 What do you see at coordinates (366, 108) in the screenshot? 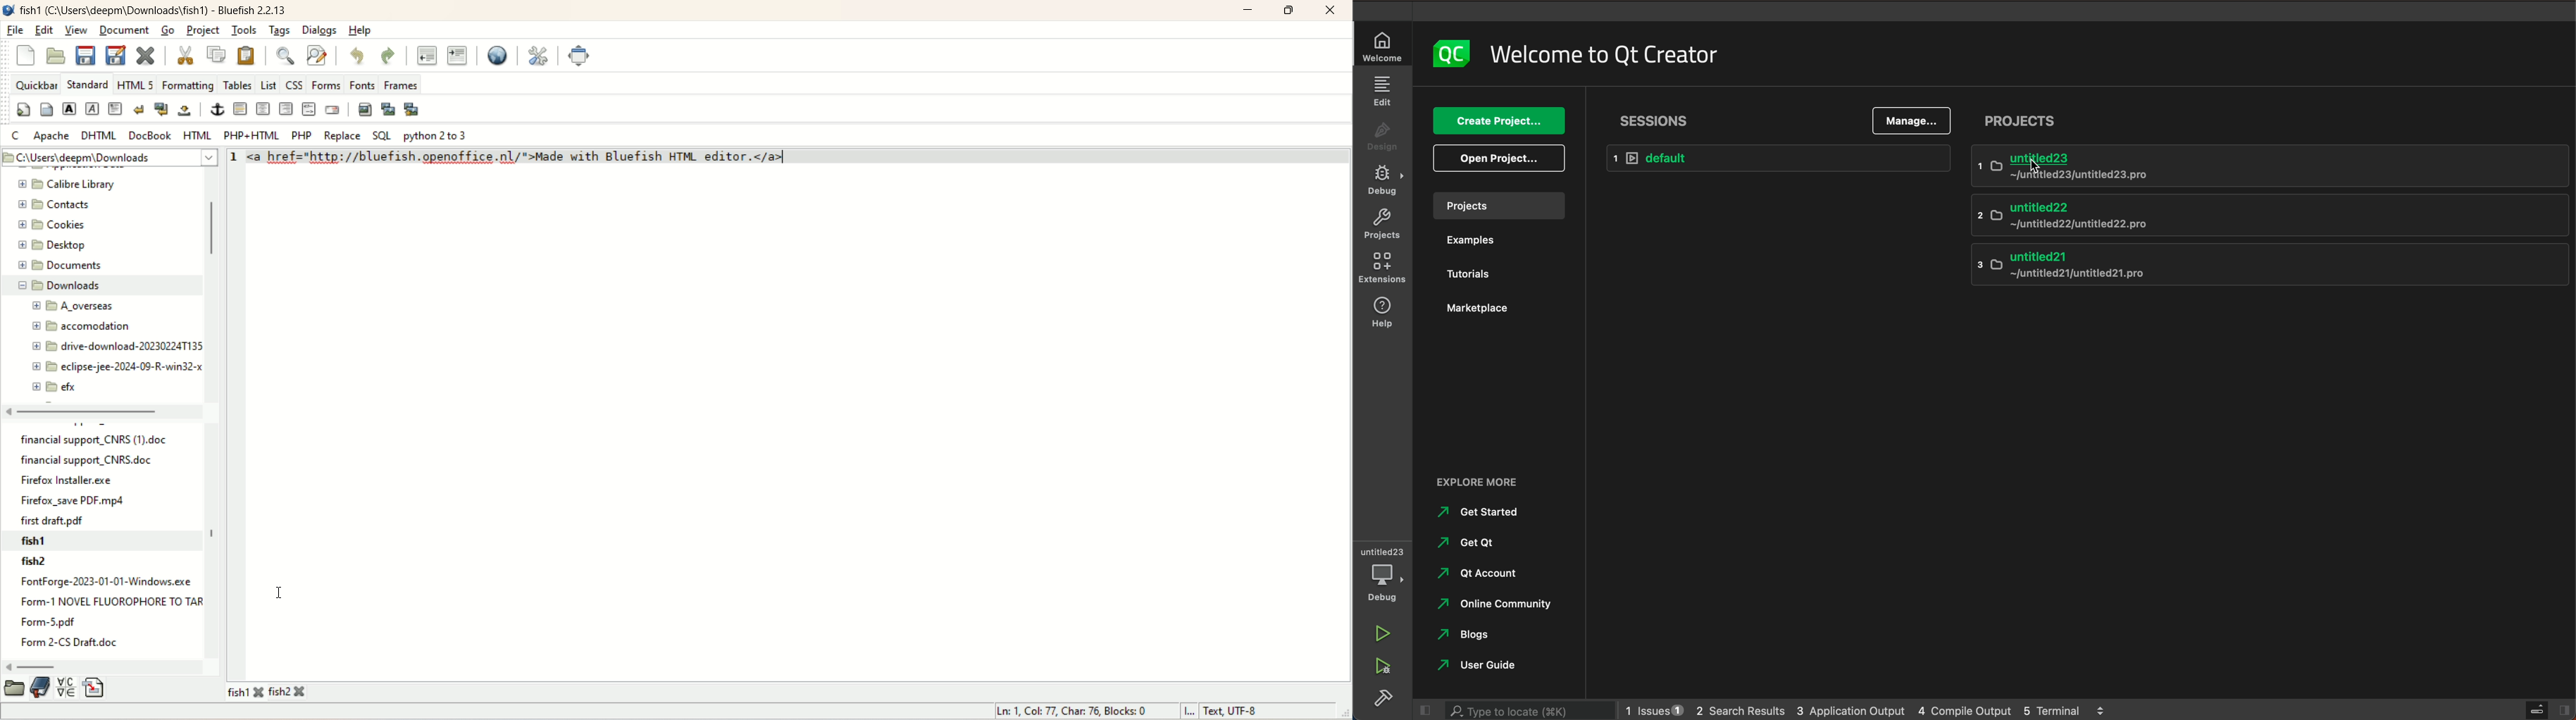
I see `insert image` at bounding box center [366, 108].